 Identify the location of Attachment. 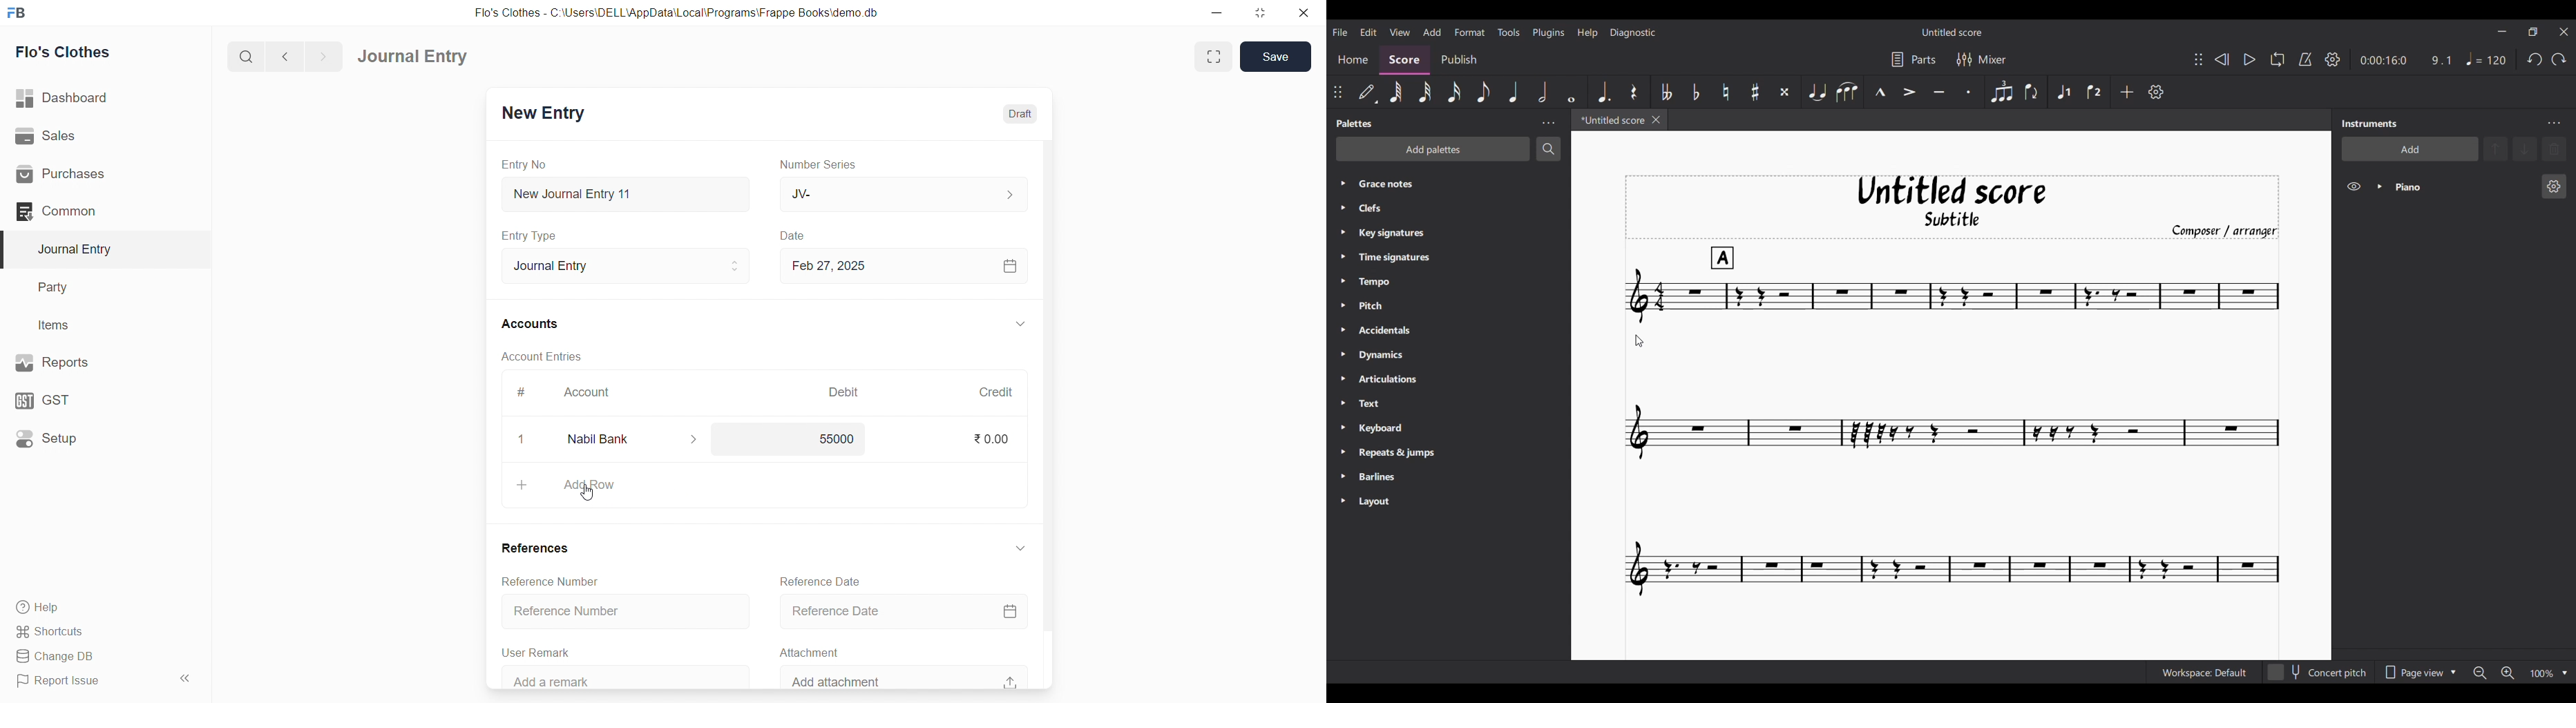
(804, 651).